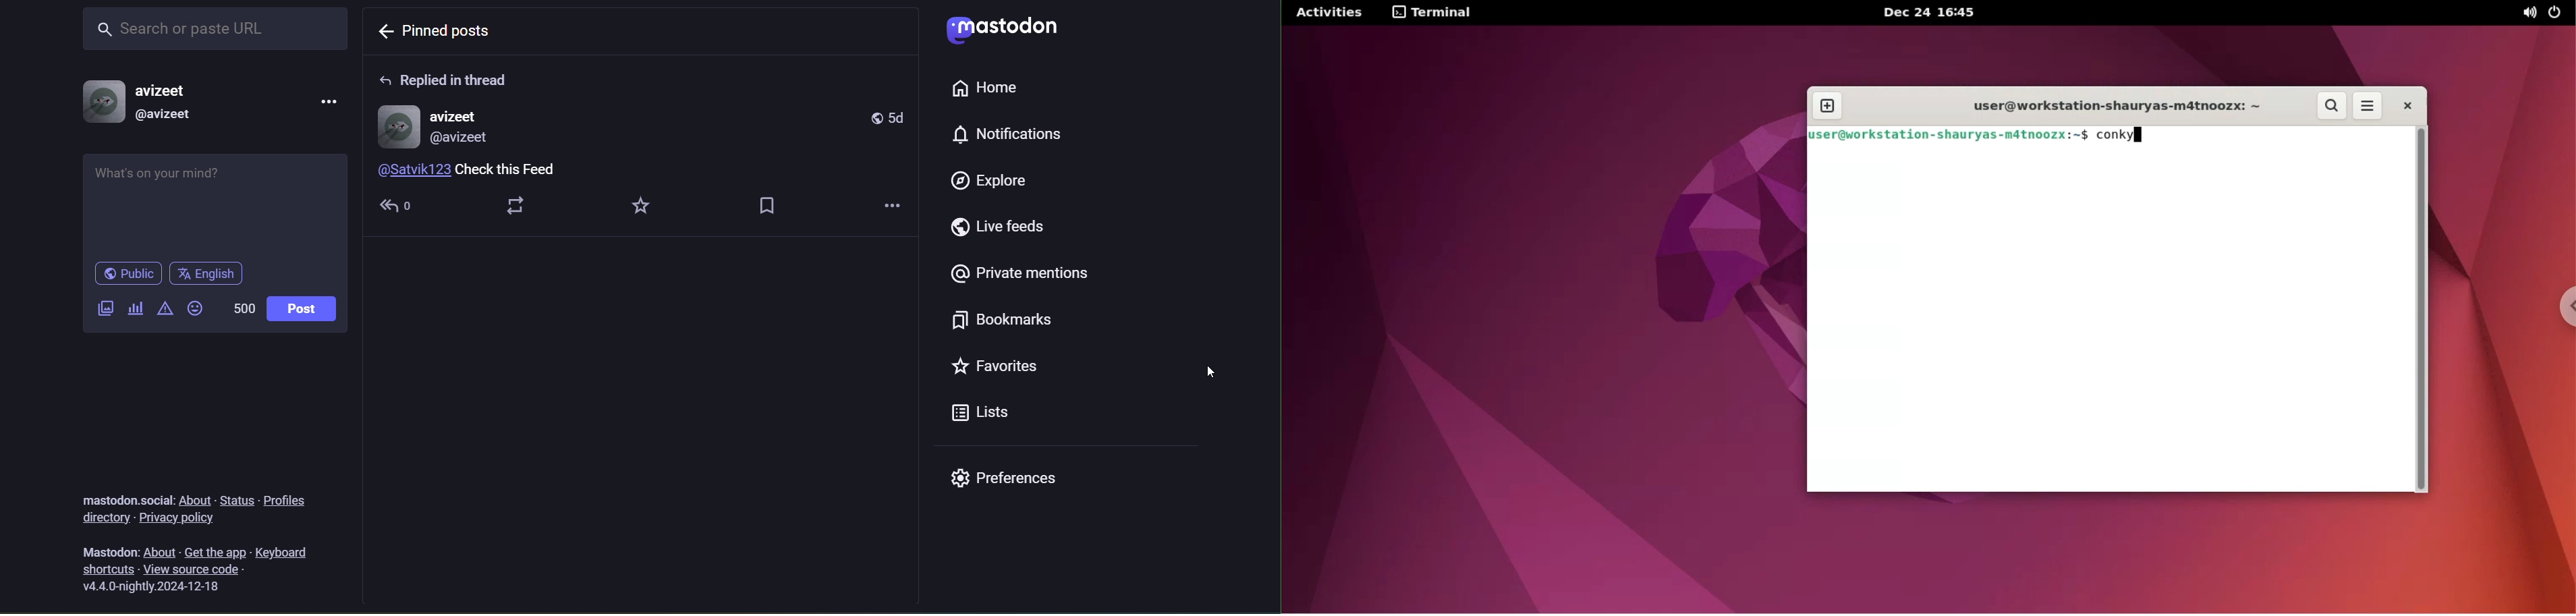  What do you see at coordinates (159, 551) in the screenshot?
I see `about` at bounding box center [159, 551].